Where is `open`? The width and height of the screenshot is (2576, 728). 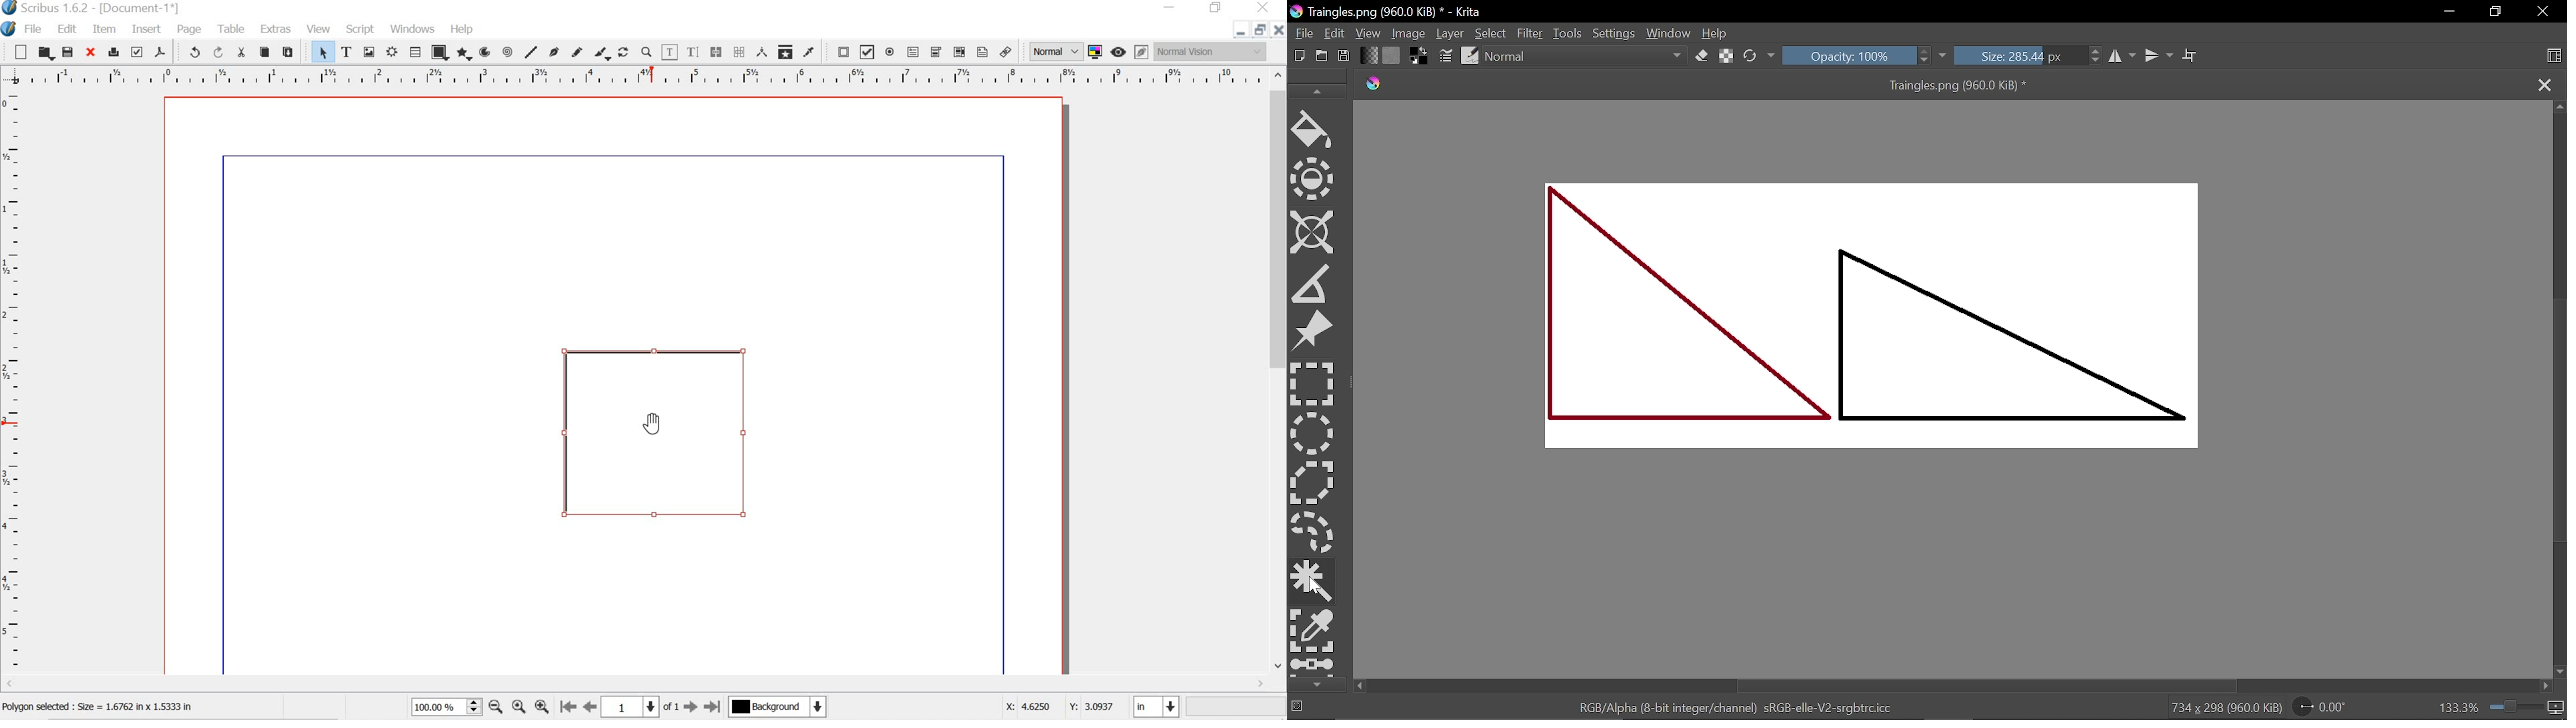 open is located at coordinates (46, 53).